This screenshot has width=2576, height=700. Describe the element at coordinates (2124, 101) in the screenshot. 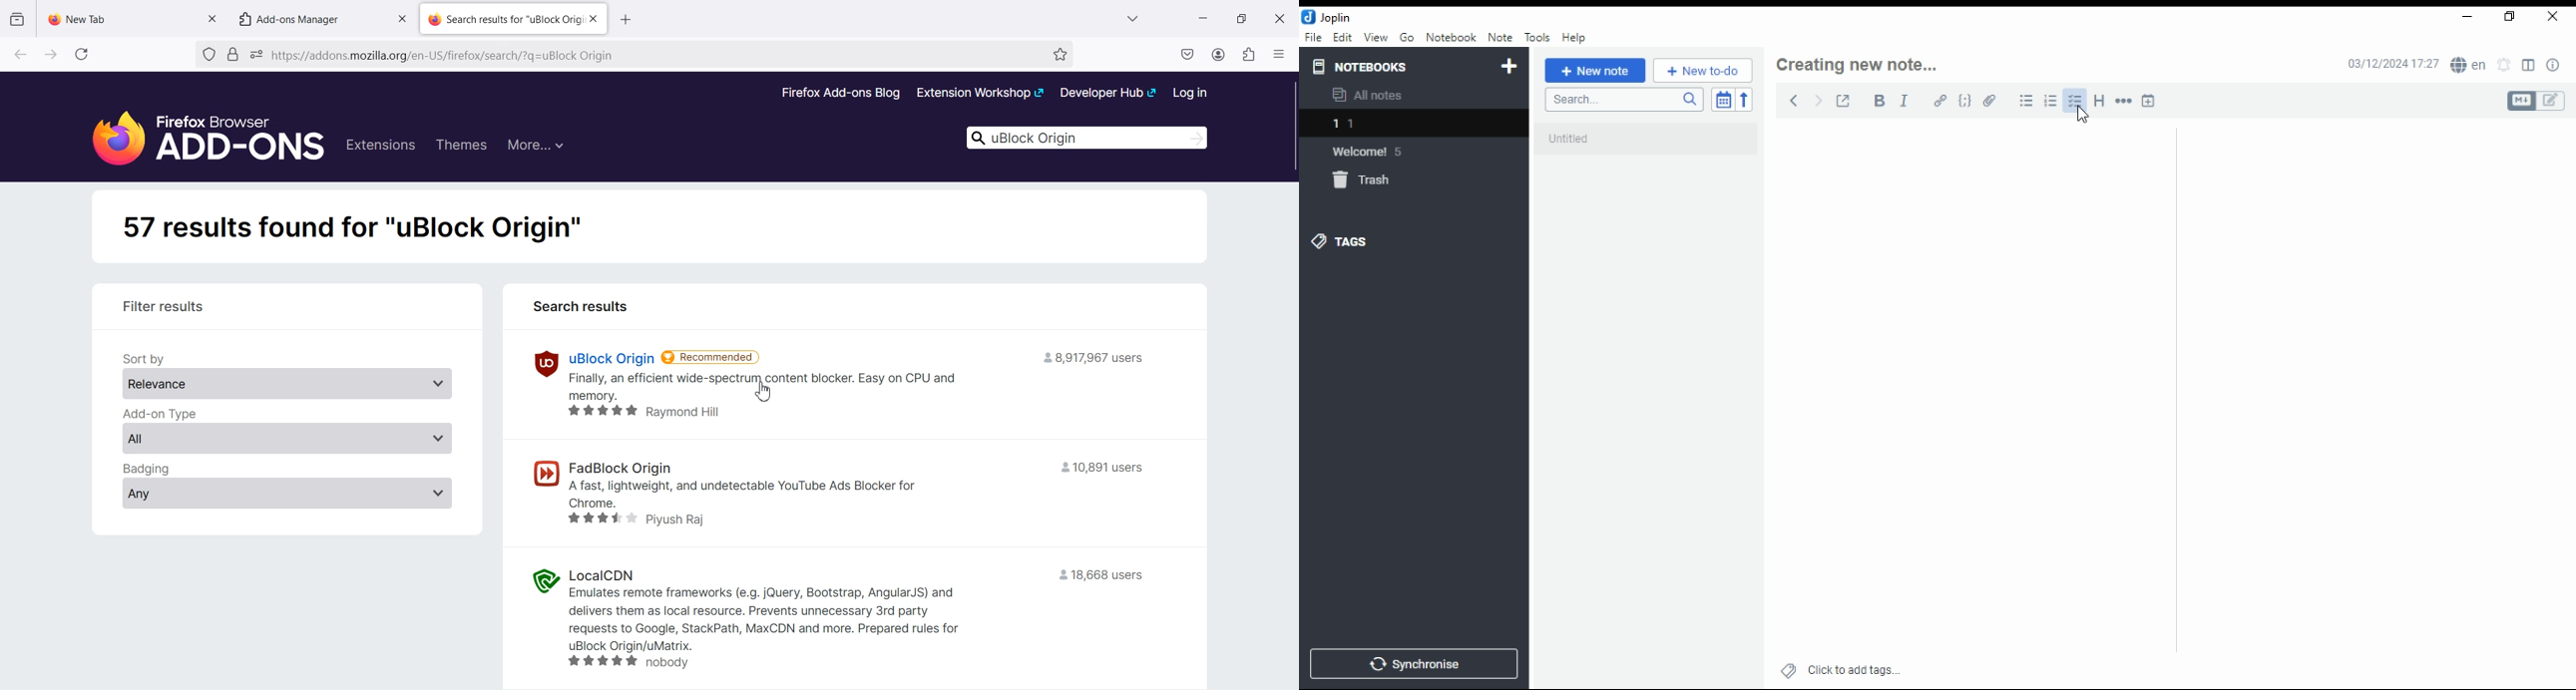

I see `horizontal rule` at that location.